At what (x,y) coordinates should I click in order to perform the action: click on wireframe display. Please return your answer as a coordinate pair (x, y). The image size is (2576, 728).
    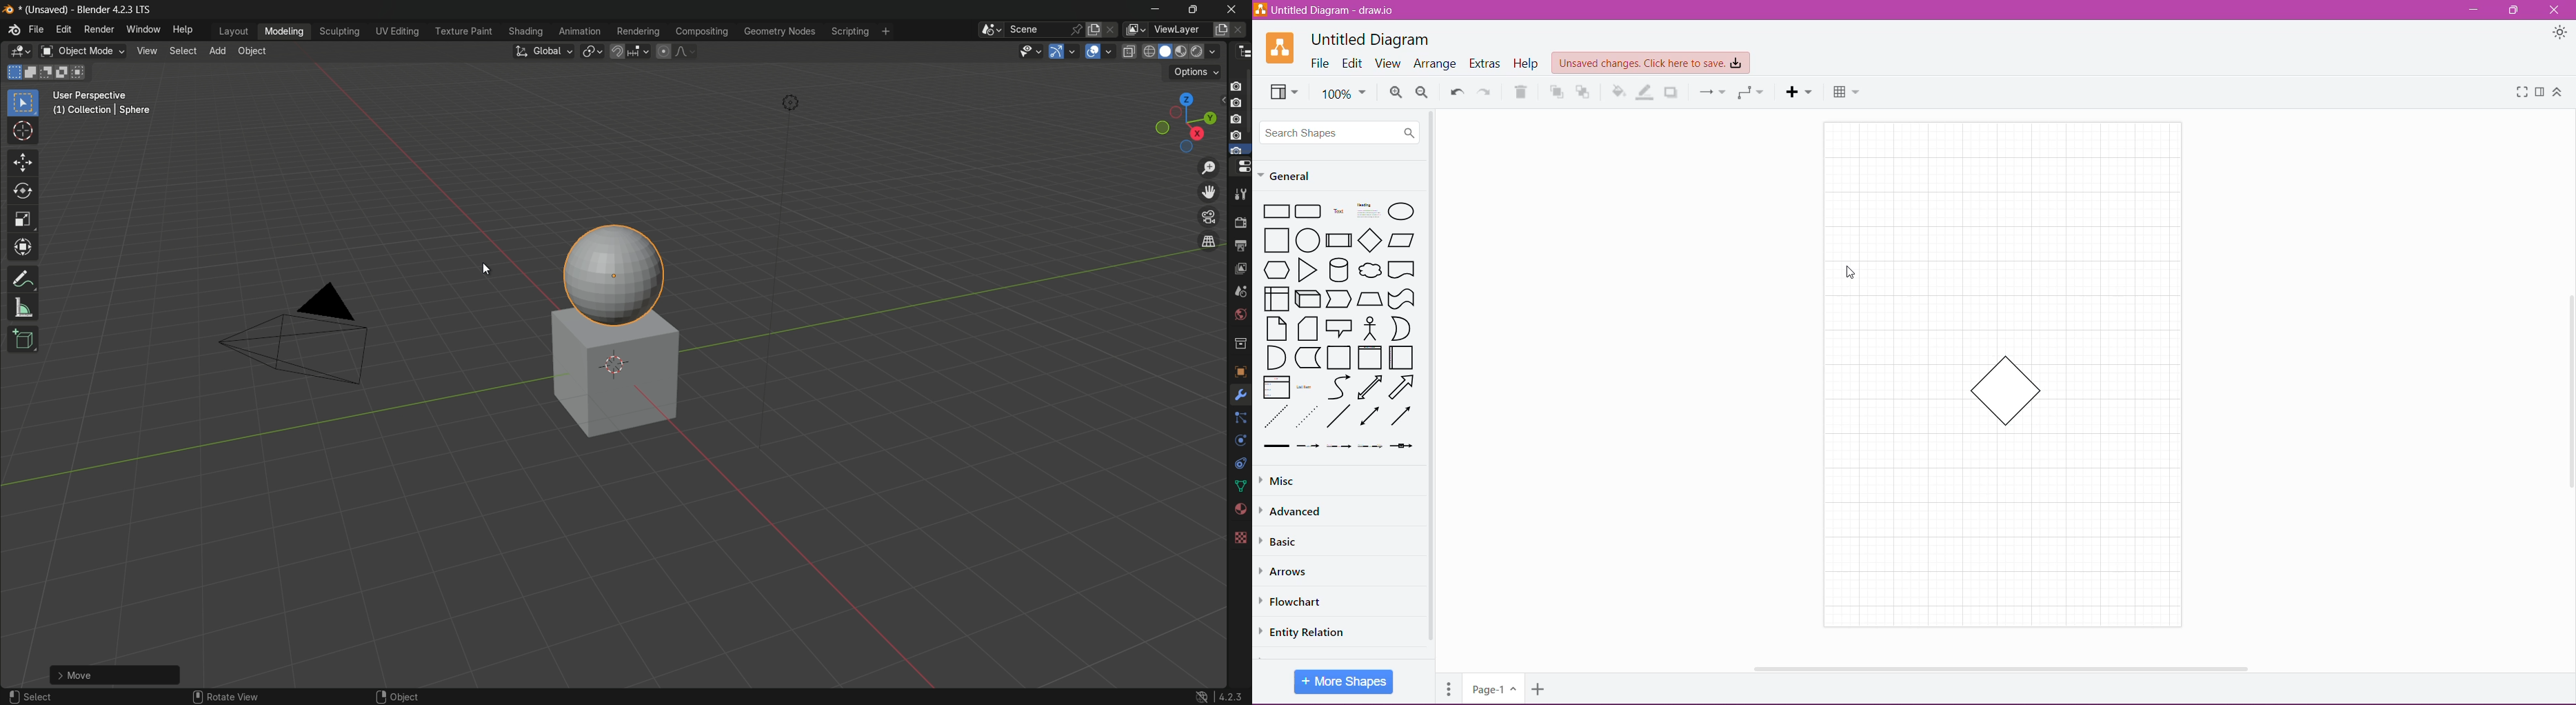
    Looking at the image, I should click on (1149, 52).